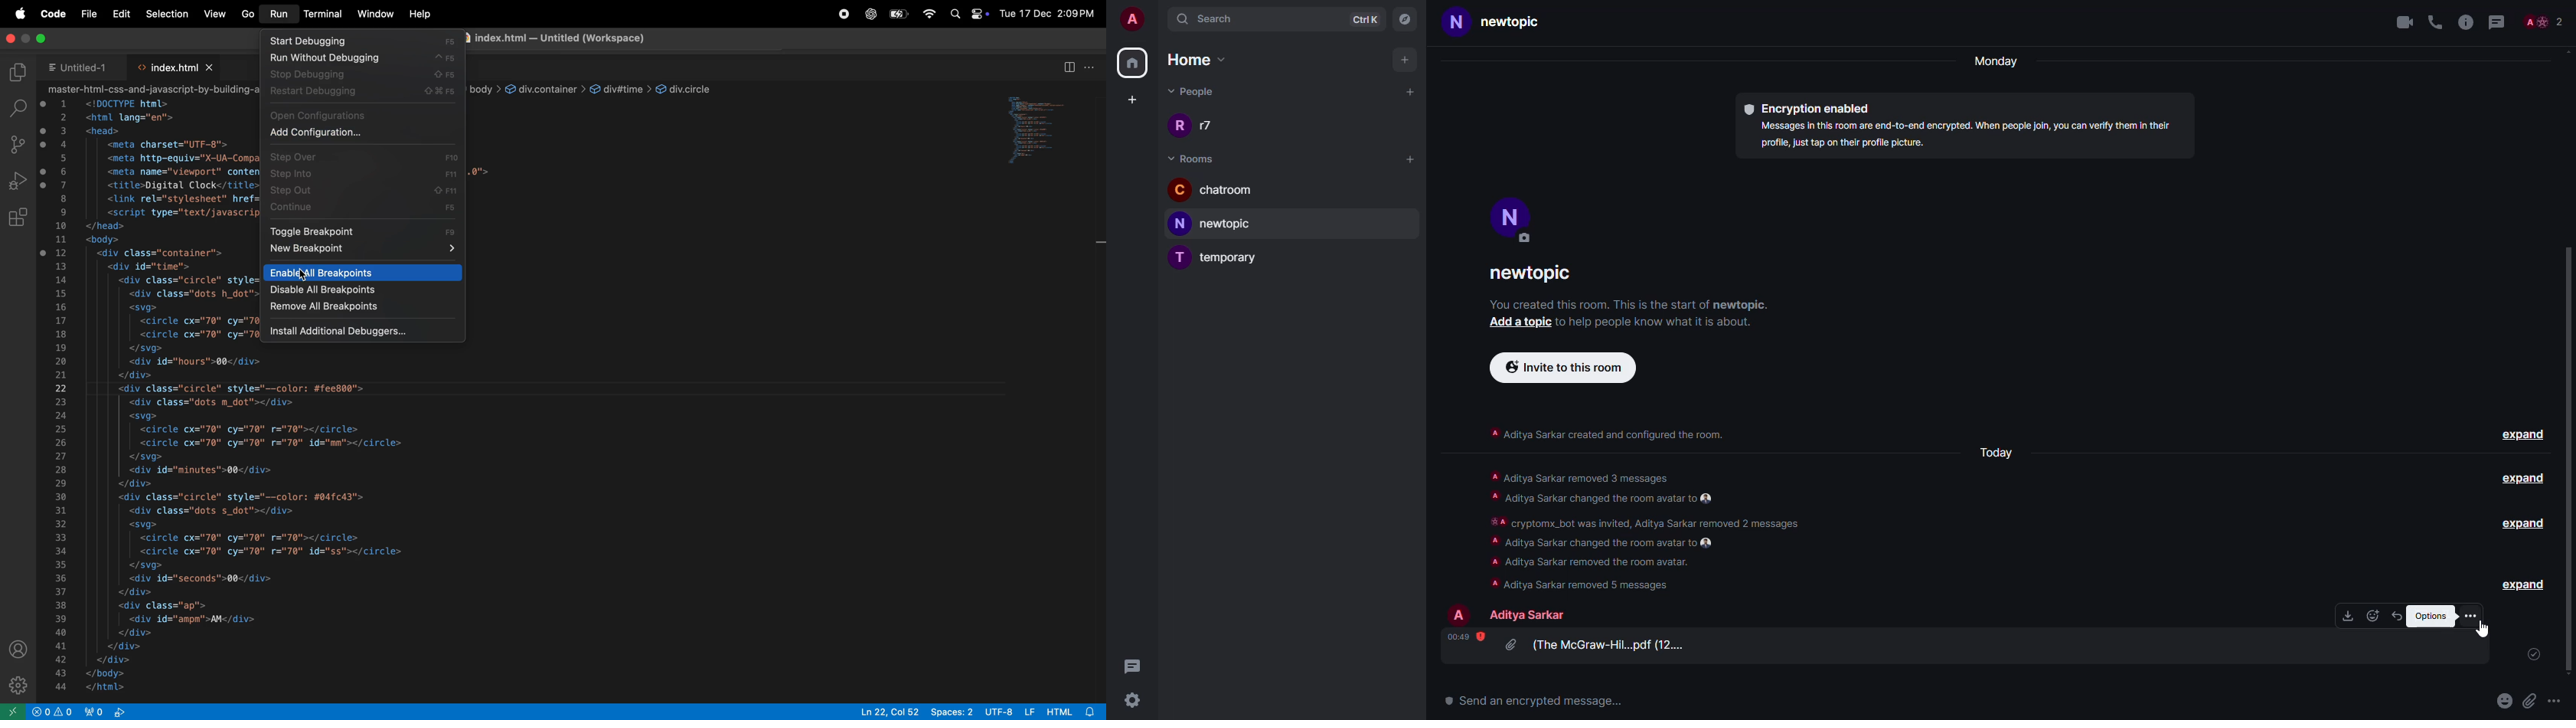 The width and height of the screenshot is (2576, 728). Describe the element at coordinates (1461, 614) in the screenshot. I see `profile` at that location.